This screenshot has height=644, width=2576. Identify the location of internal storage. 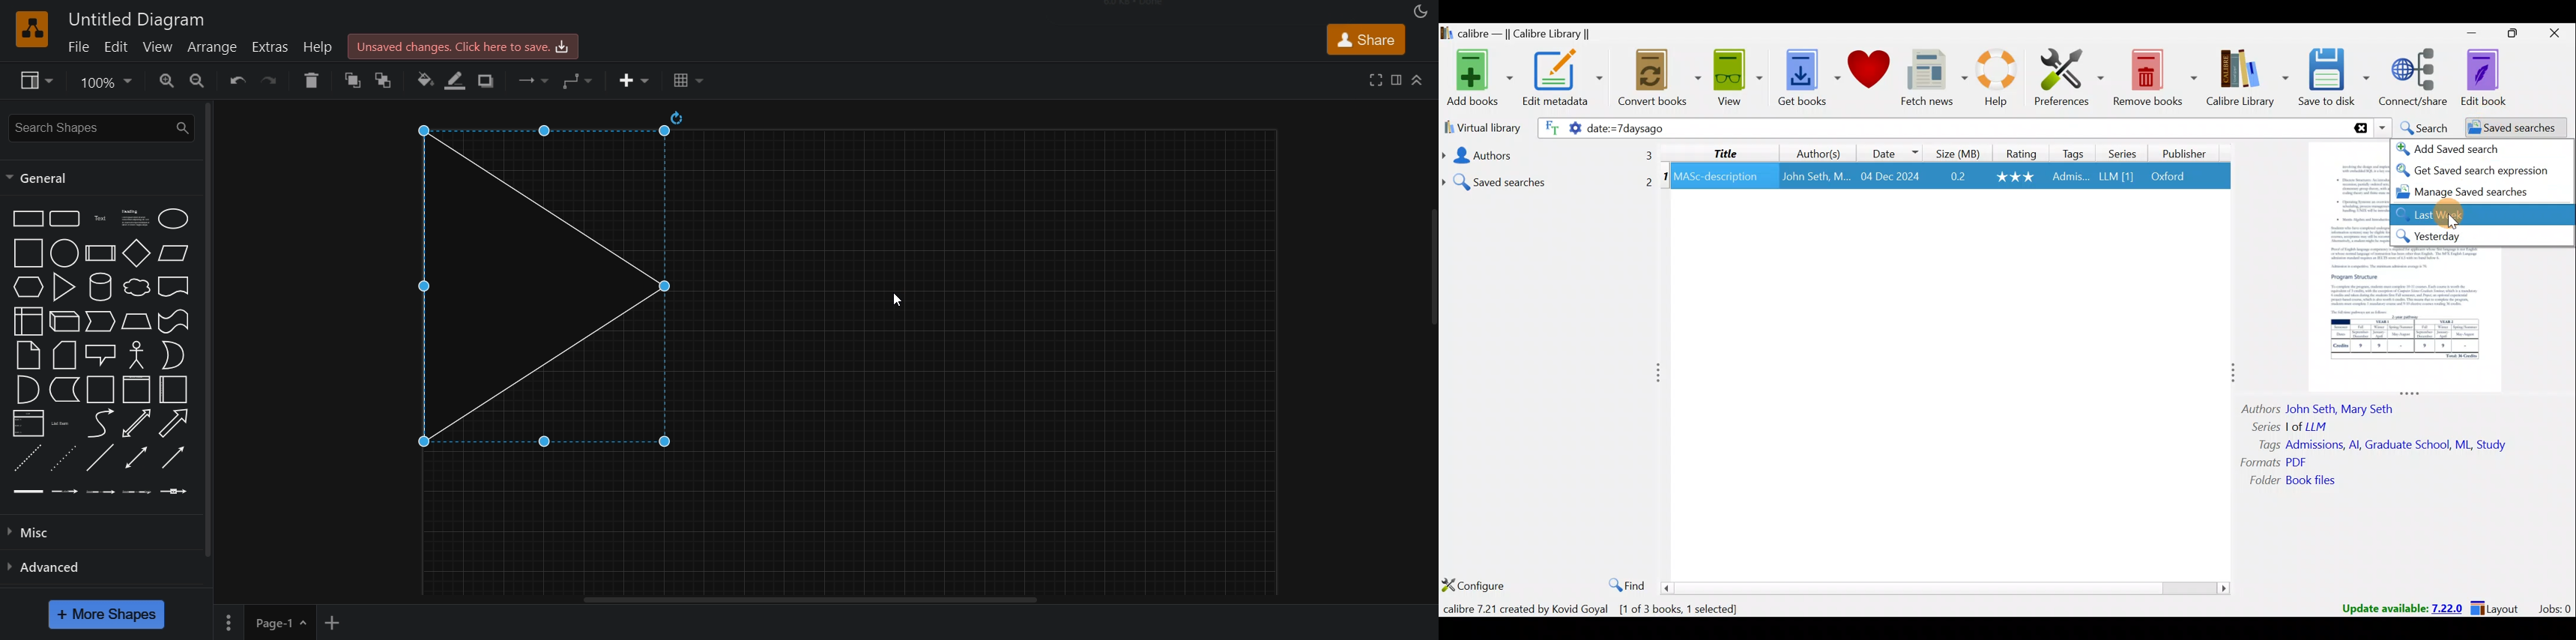
(28, 322).